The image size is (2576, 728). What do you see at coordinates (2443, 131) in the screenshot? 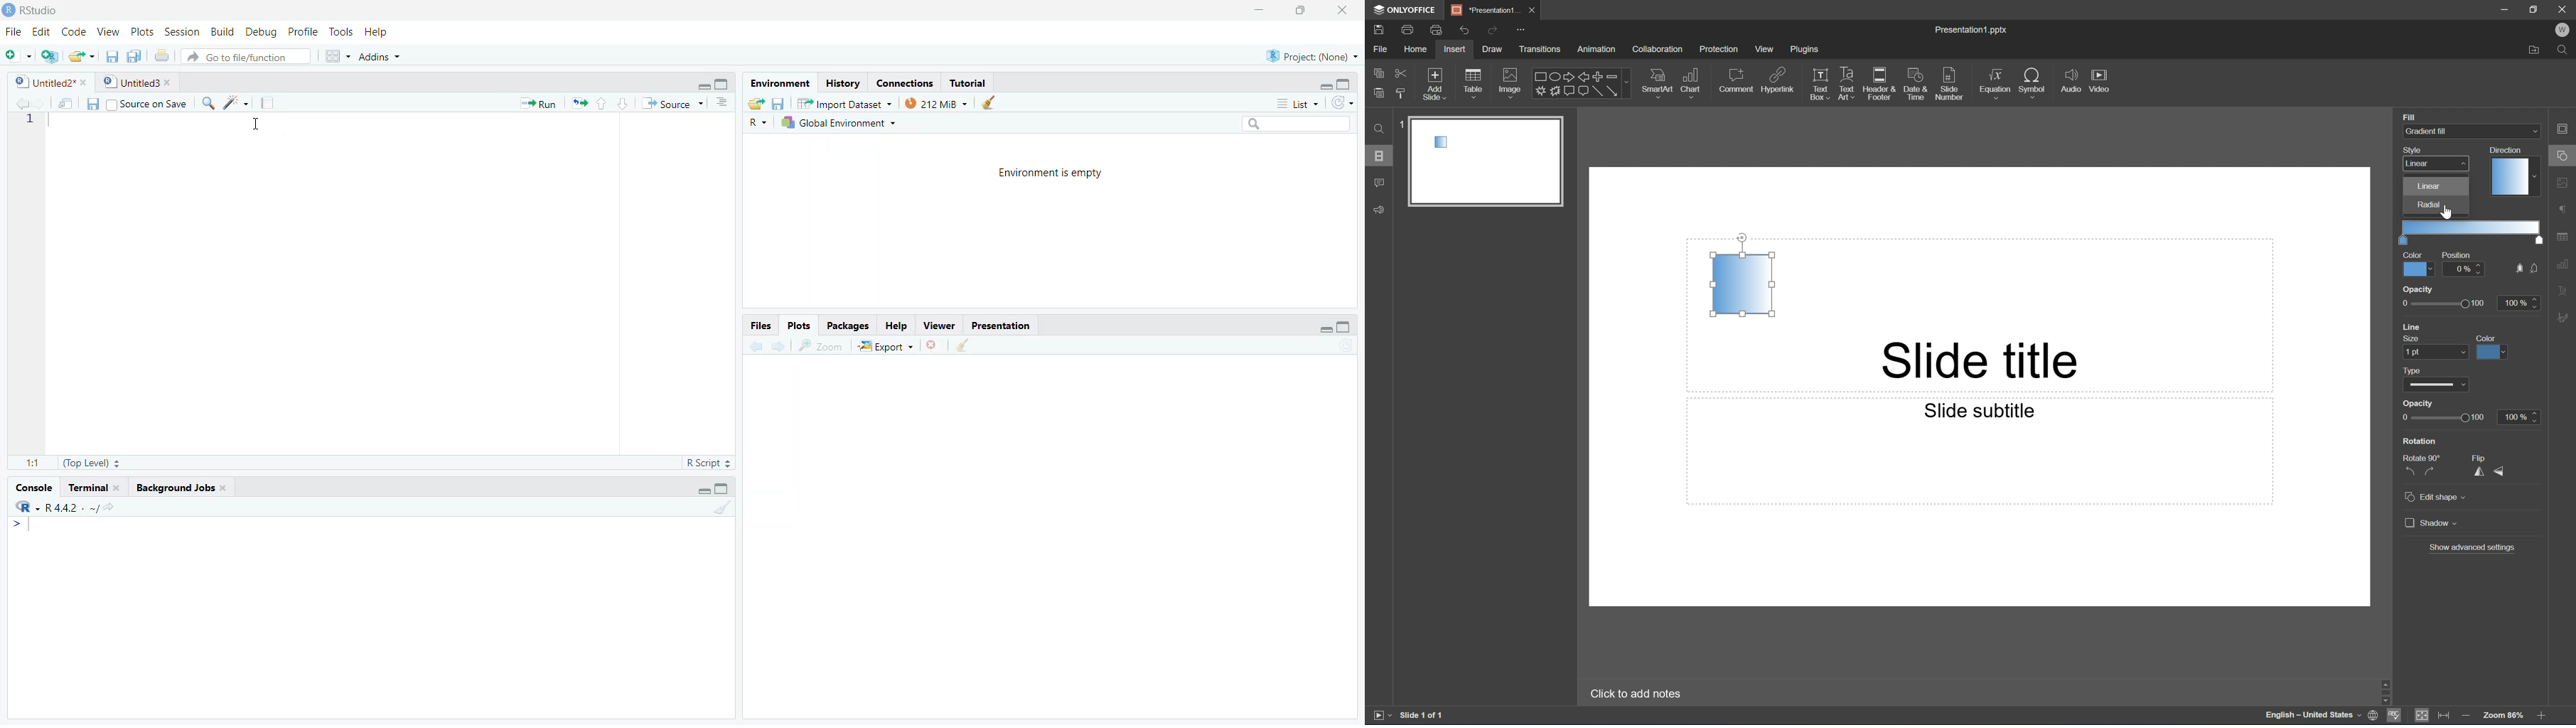
I see `Gradient fill` at bounding box center [2443, 131].